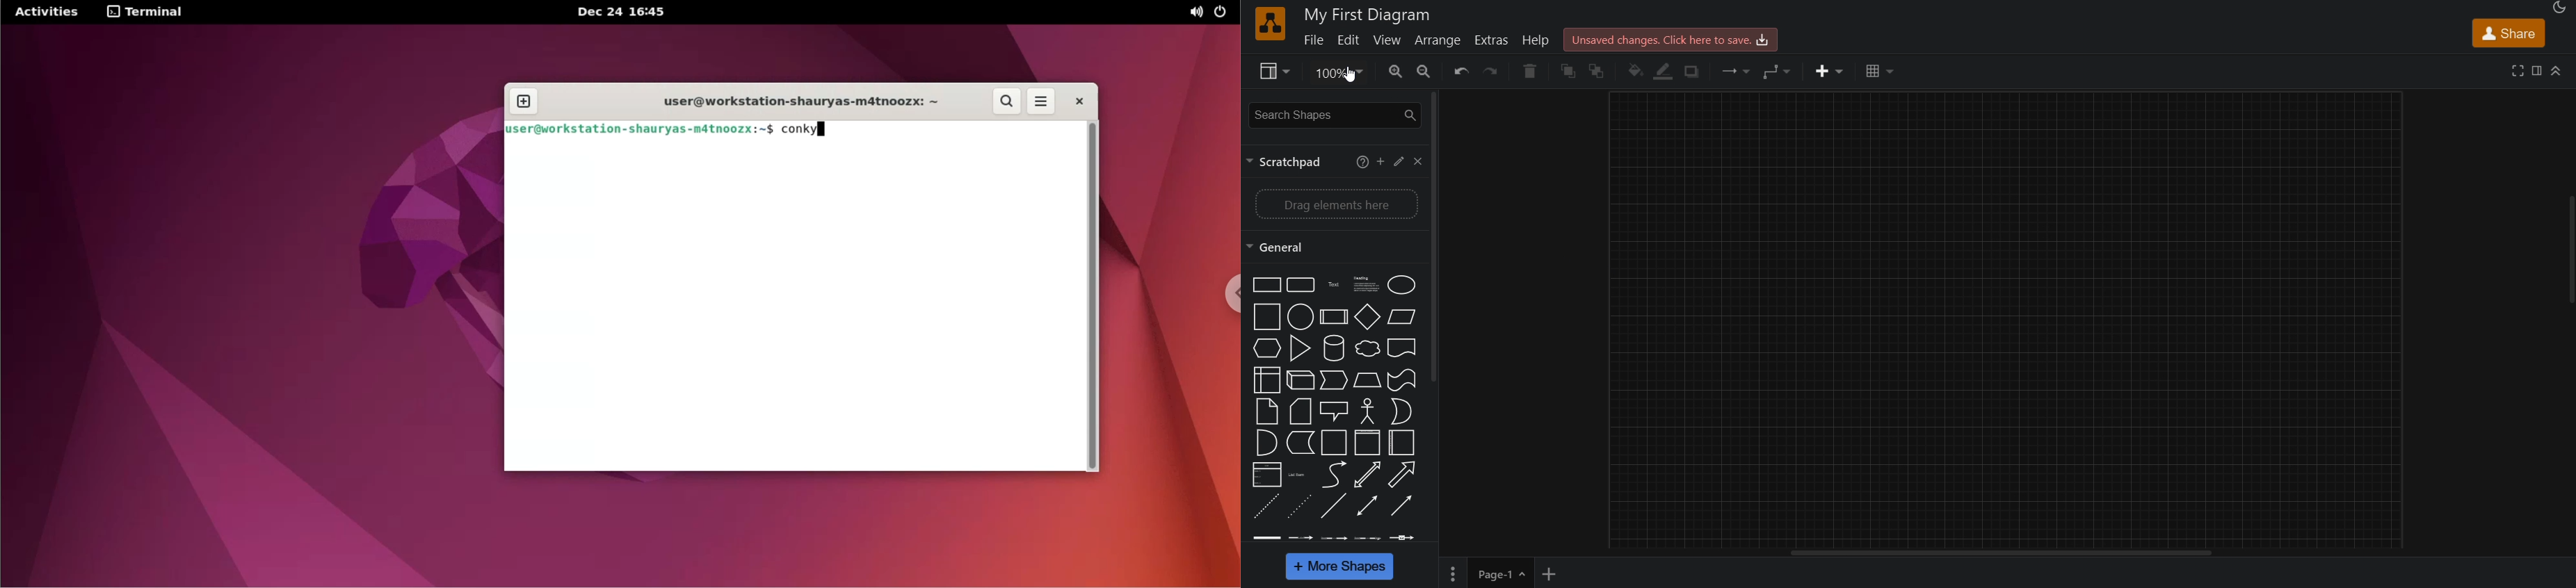 This screenshot has height=588, width=2576. What do you see at coordinates (1272, 73) in the screenshot?
I see `view` at bounding box center [1272, 73].